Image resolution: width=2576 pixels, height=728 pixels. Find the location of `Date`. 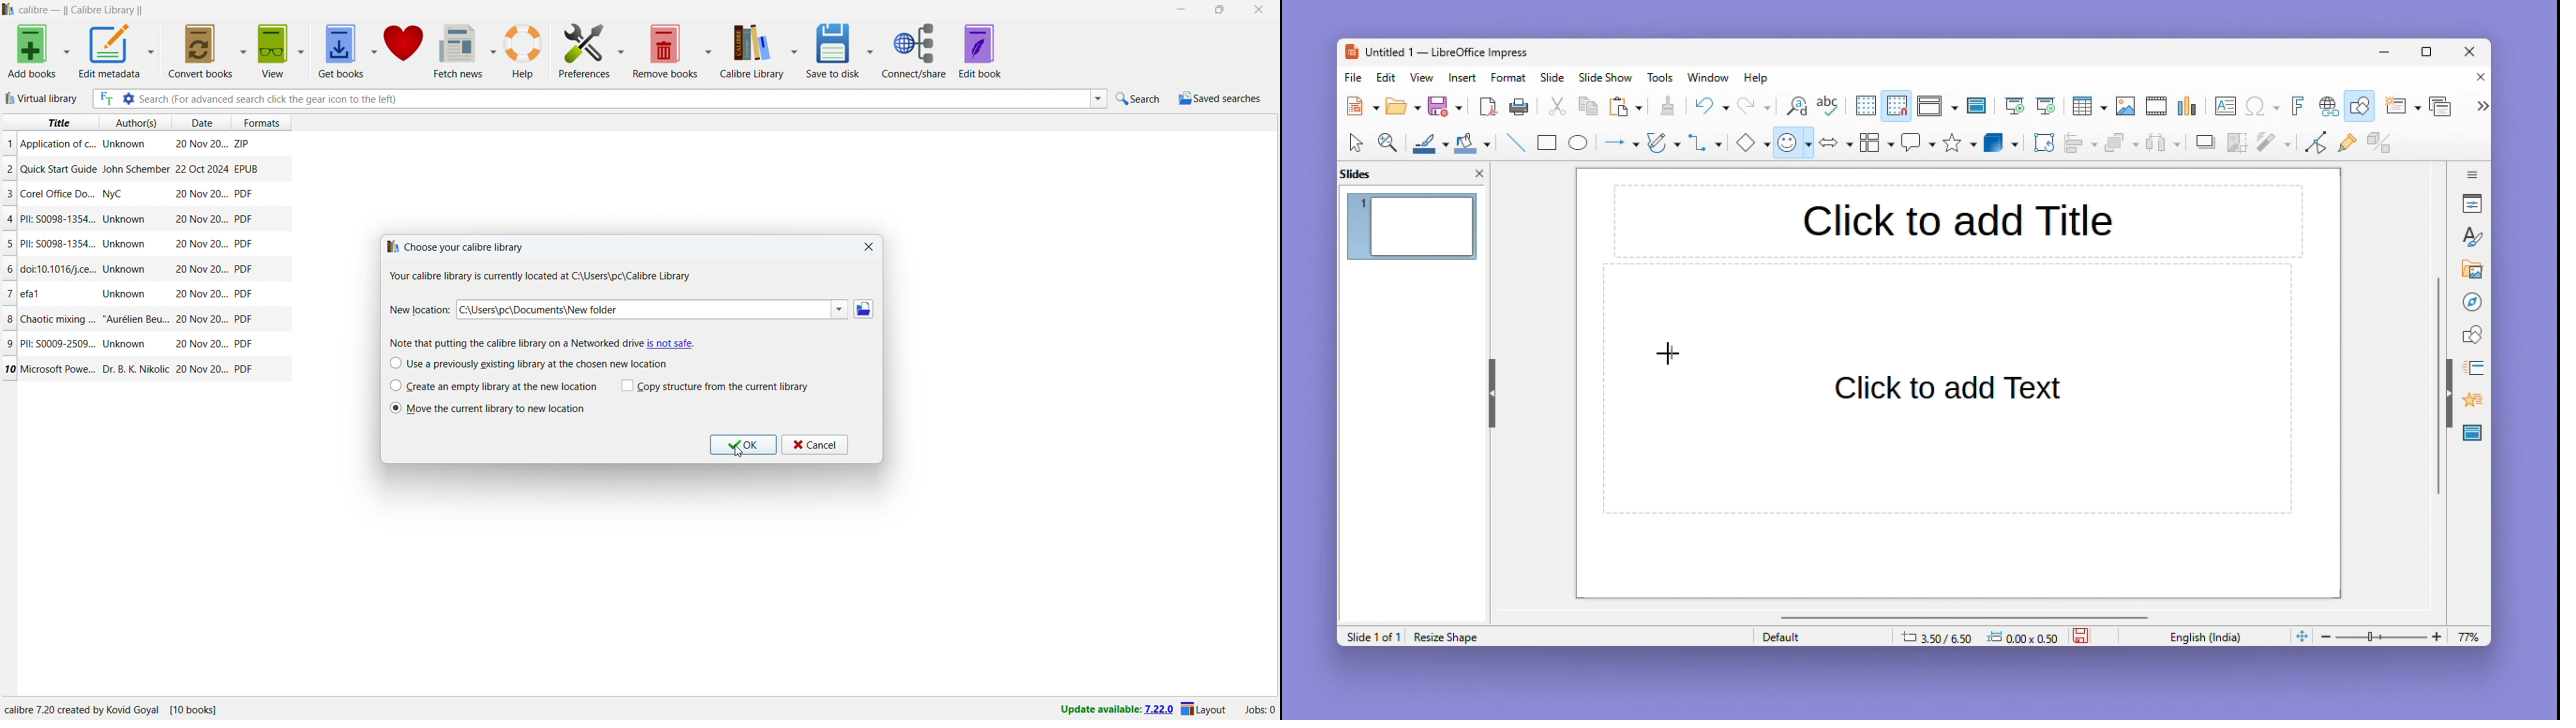

Date is located at coordinates (199, 195).